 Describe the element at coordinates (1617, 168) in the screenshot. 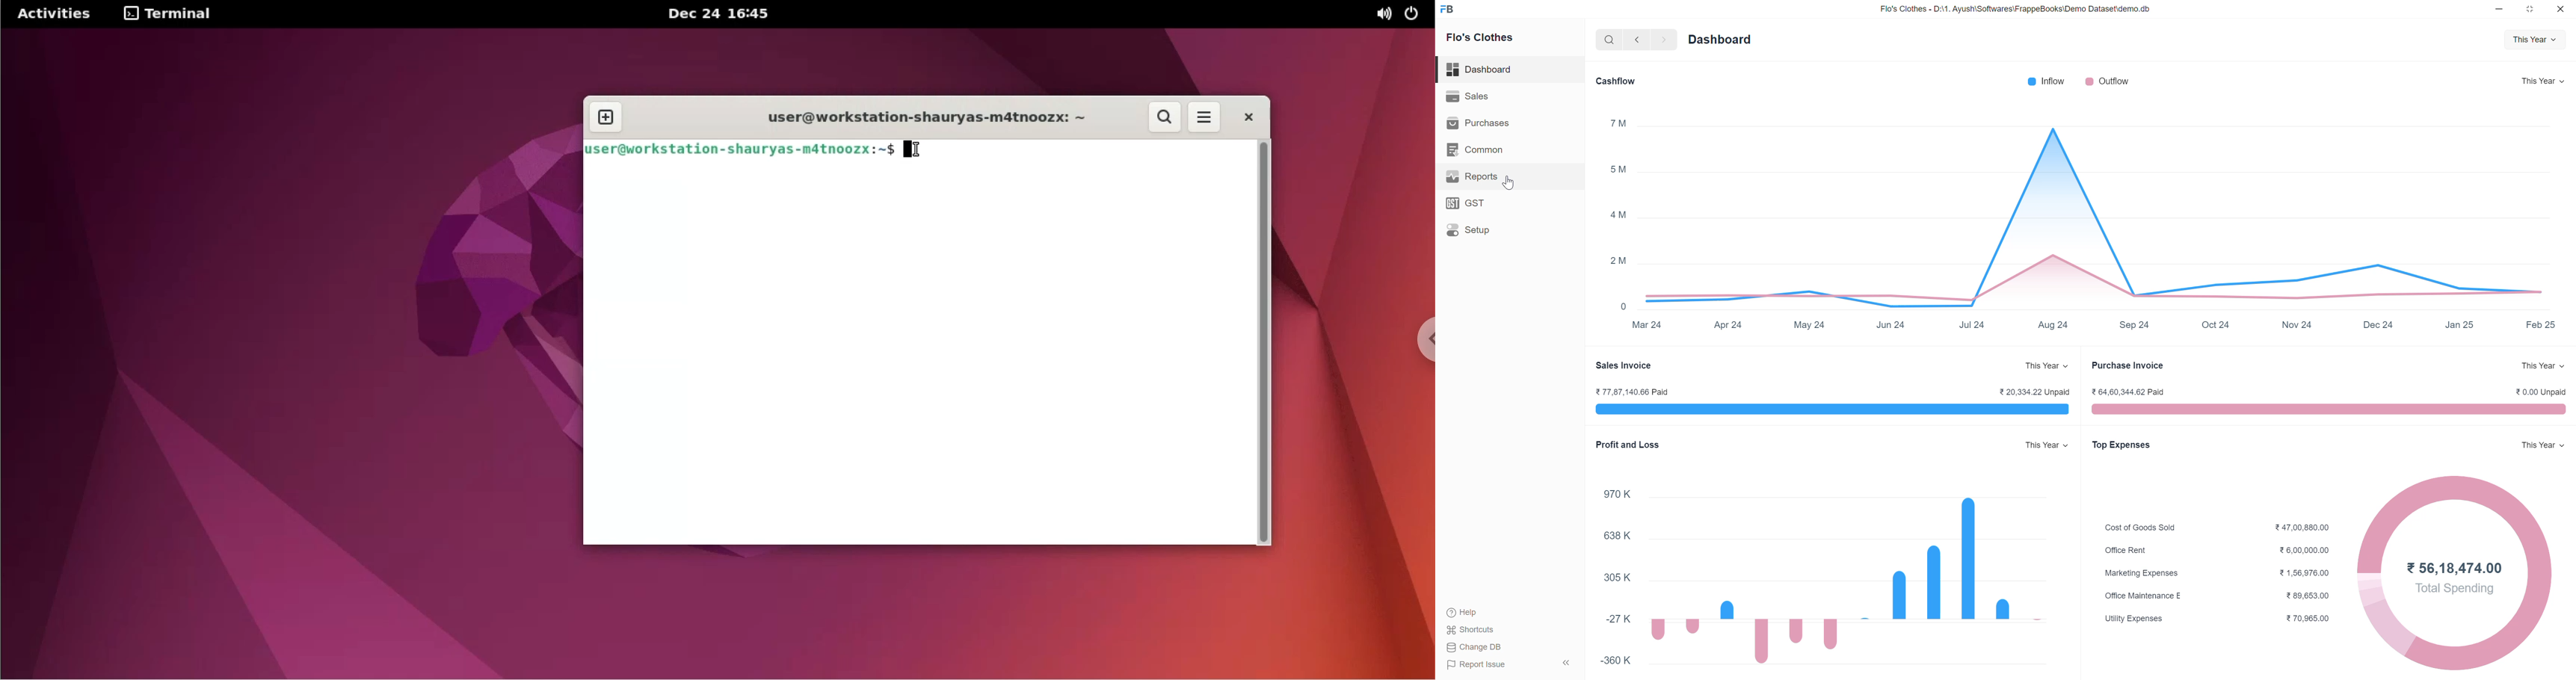

I see `5M` at that location.